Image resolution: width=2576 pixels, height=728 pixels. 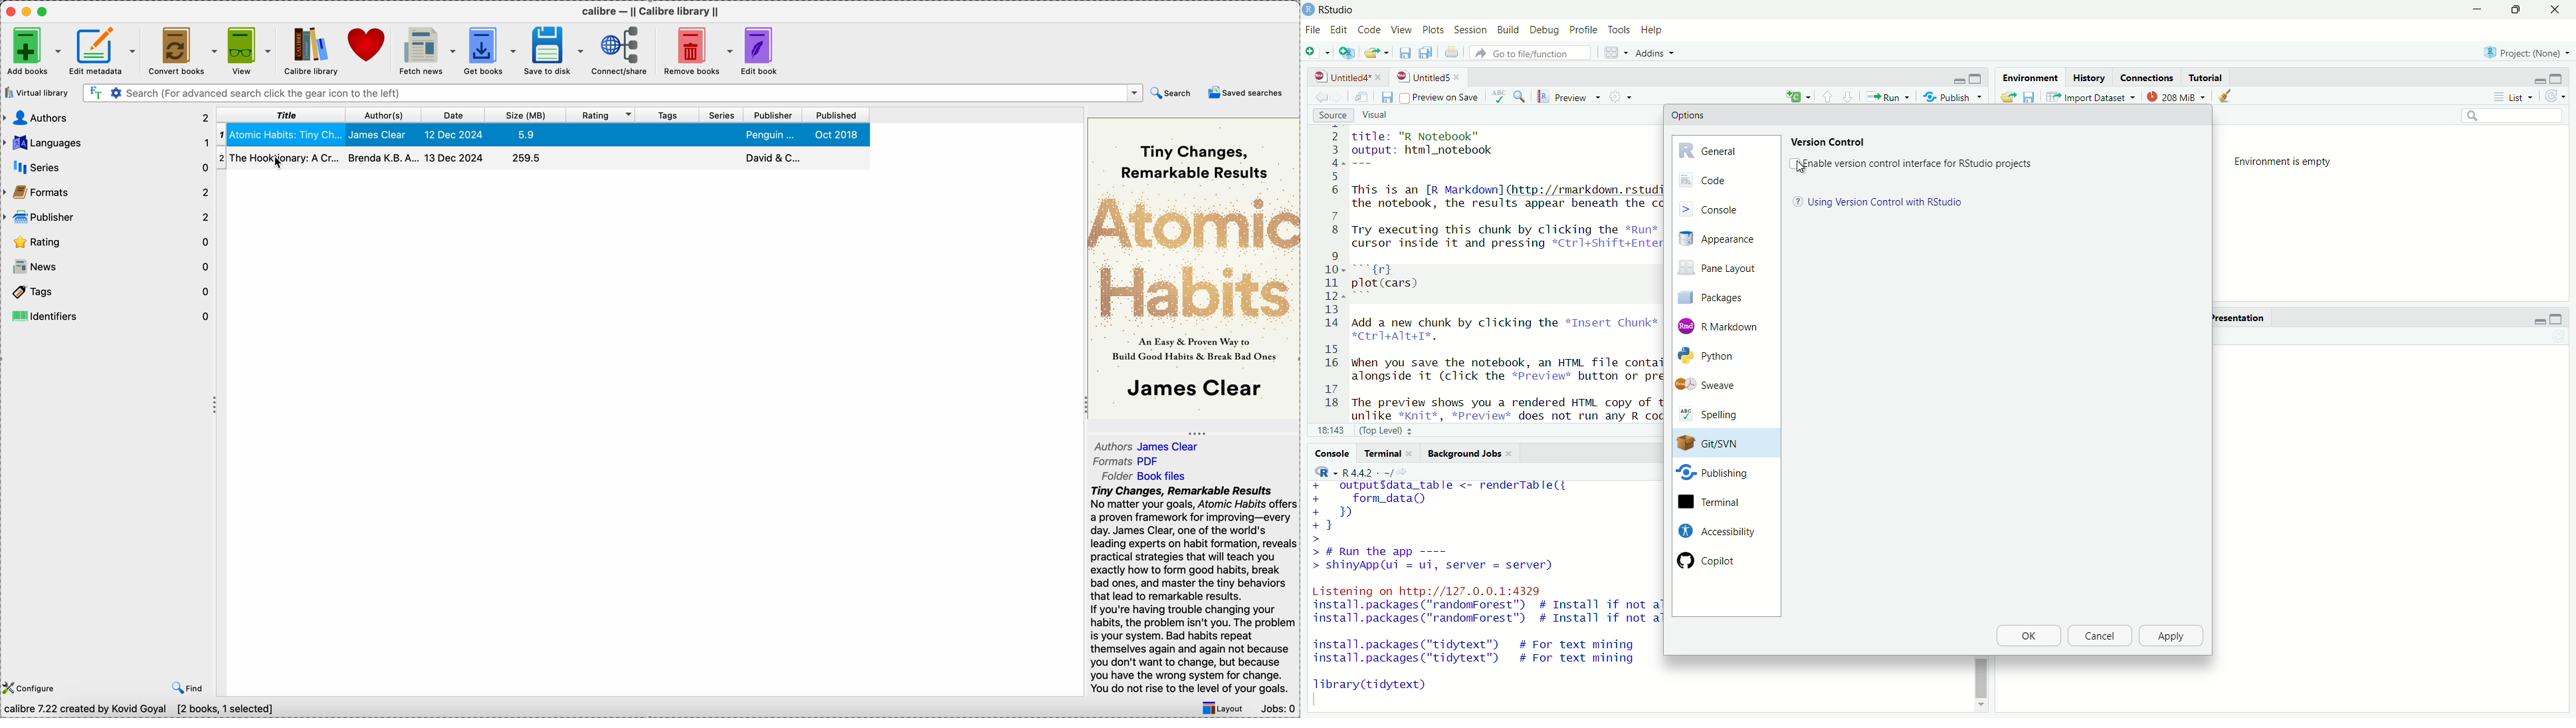 I want to click on History, so click(x=2088, y=77).